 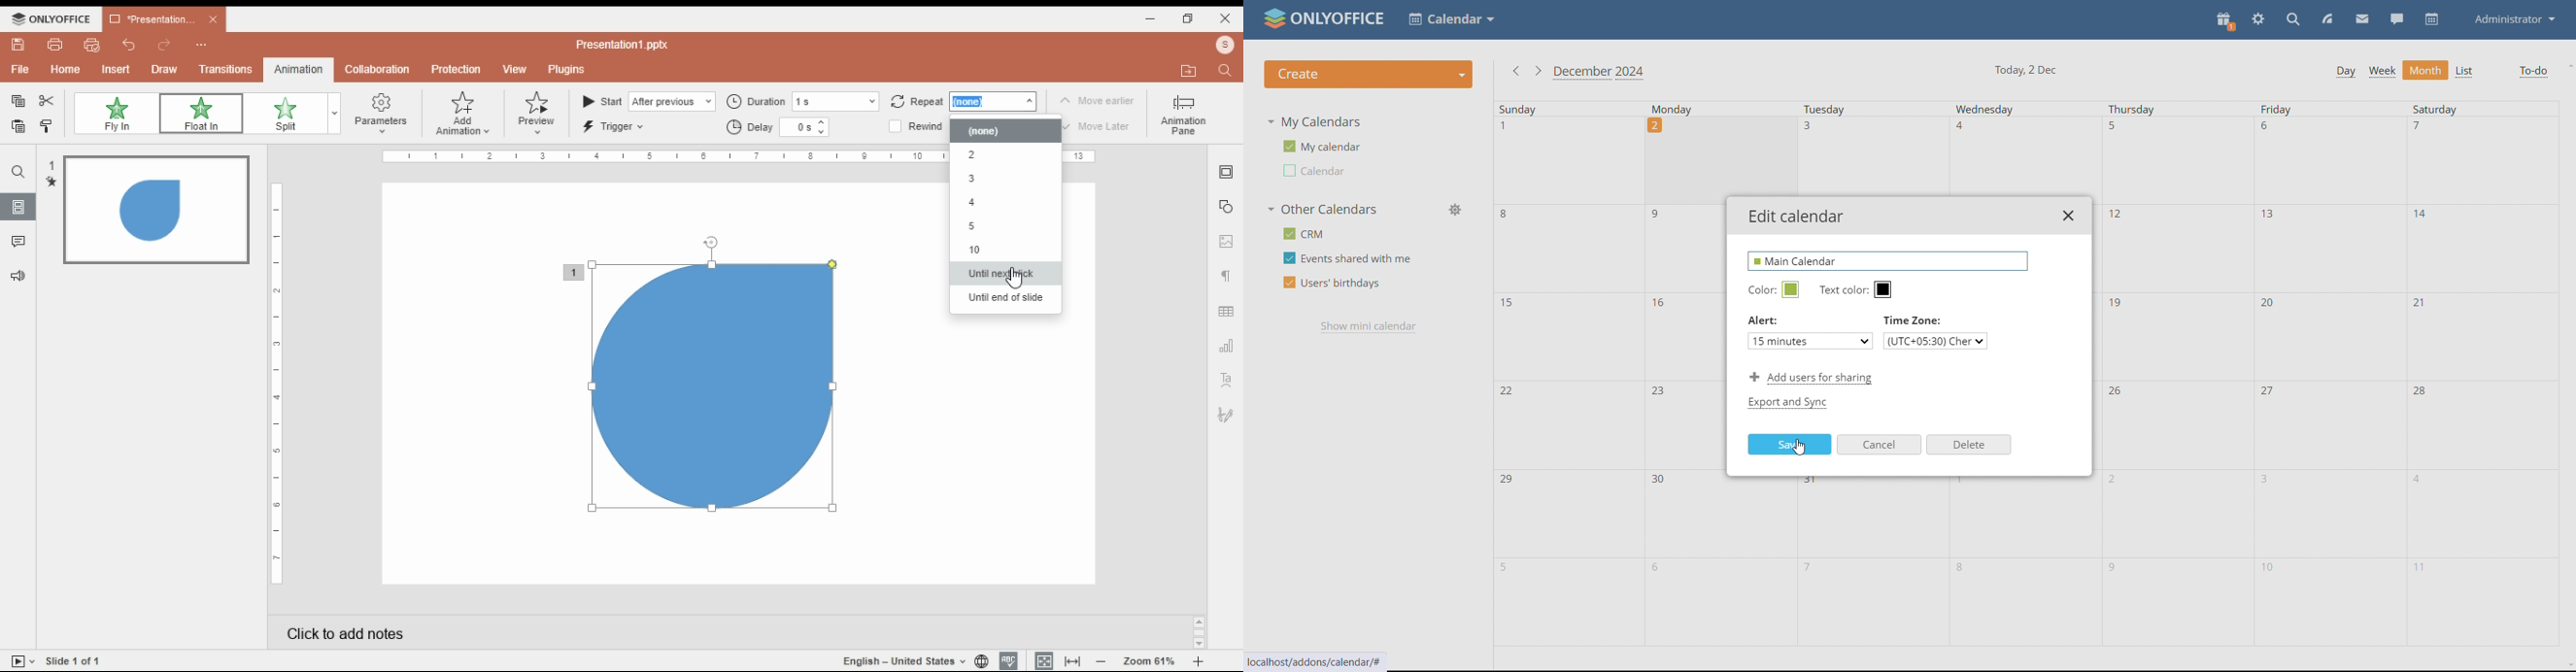 What do you see at coordinates (2027, 71) in the screenshot?
I see `current date` at bounding box center [2027, 71].